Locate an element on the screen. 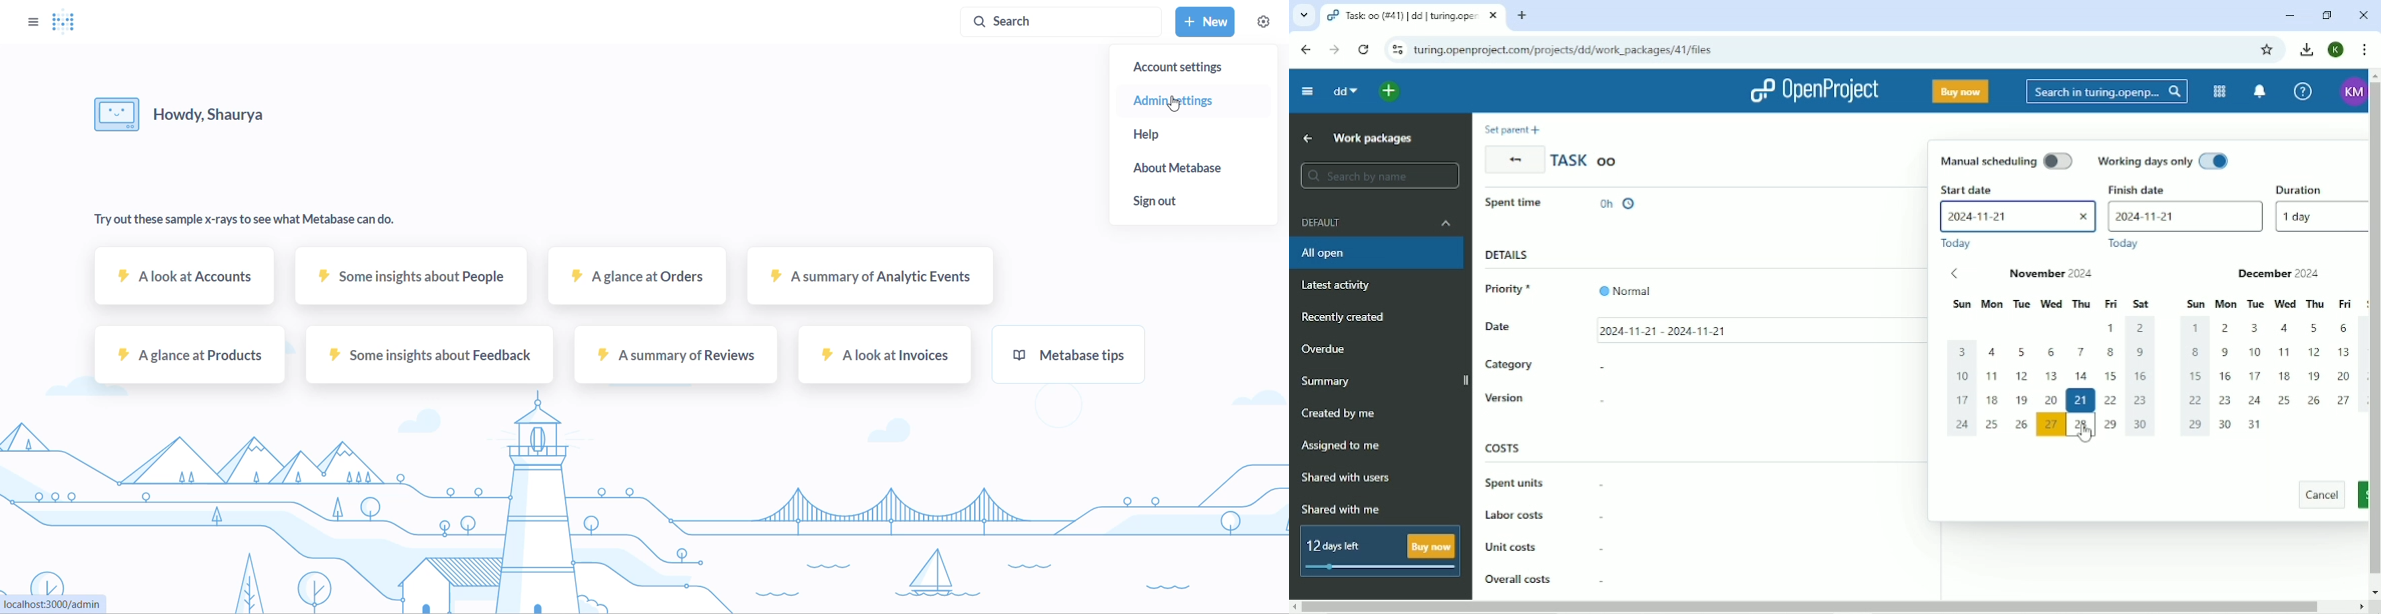 This screenshot has width=2408, height=616. December 2024 is located at coordinates (2256, 275).